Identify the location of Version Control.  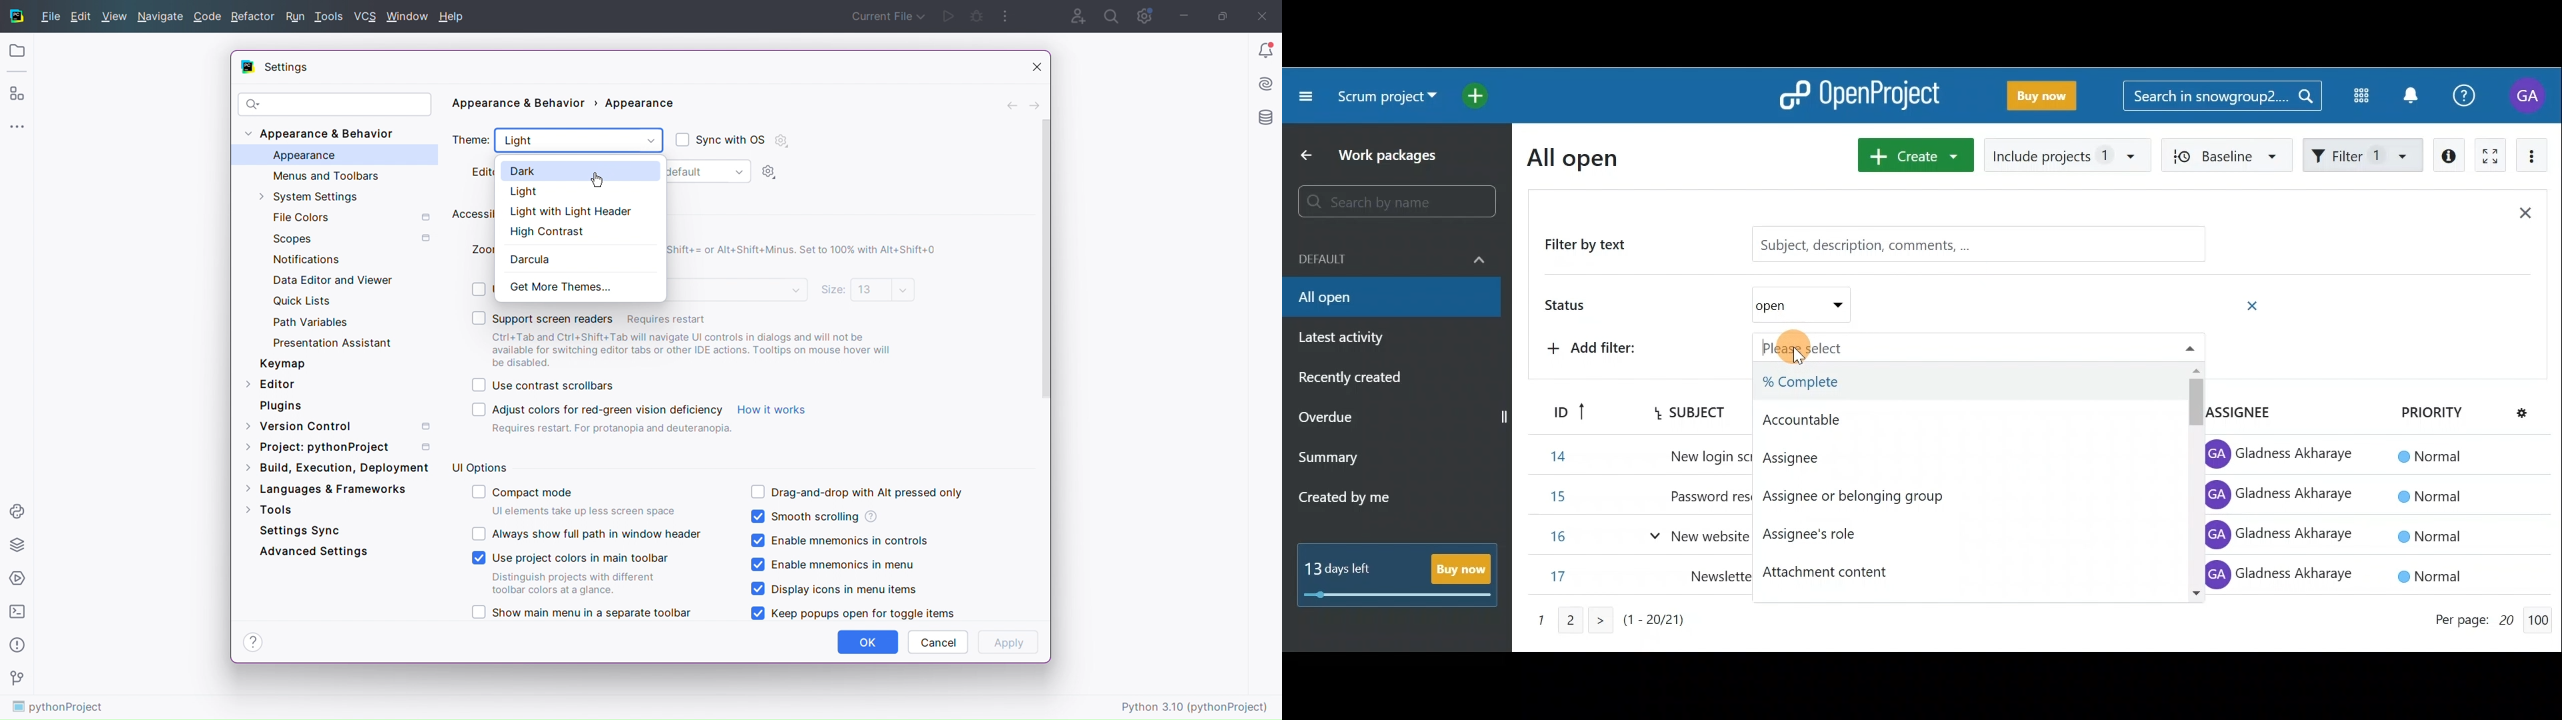
(17, 679).